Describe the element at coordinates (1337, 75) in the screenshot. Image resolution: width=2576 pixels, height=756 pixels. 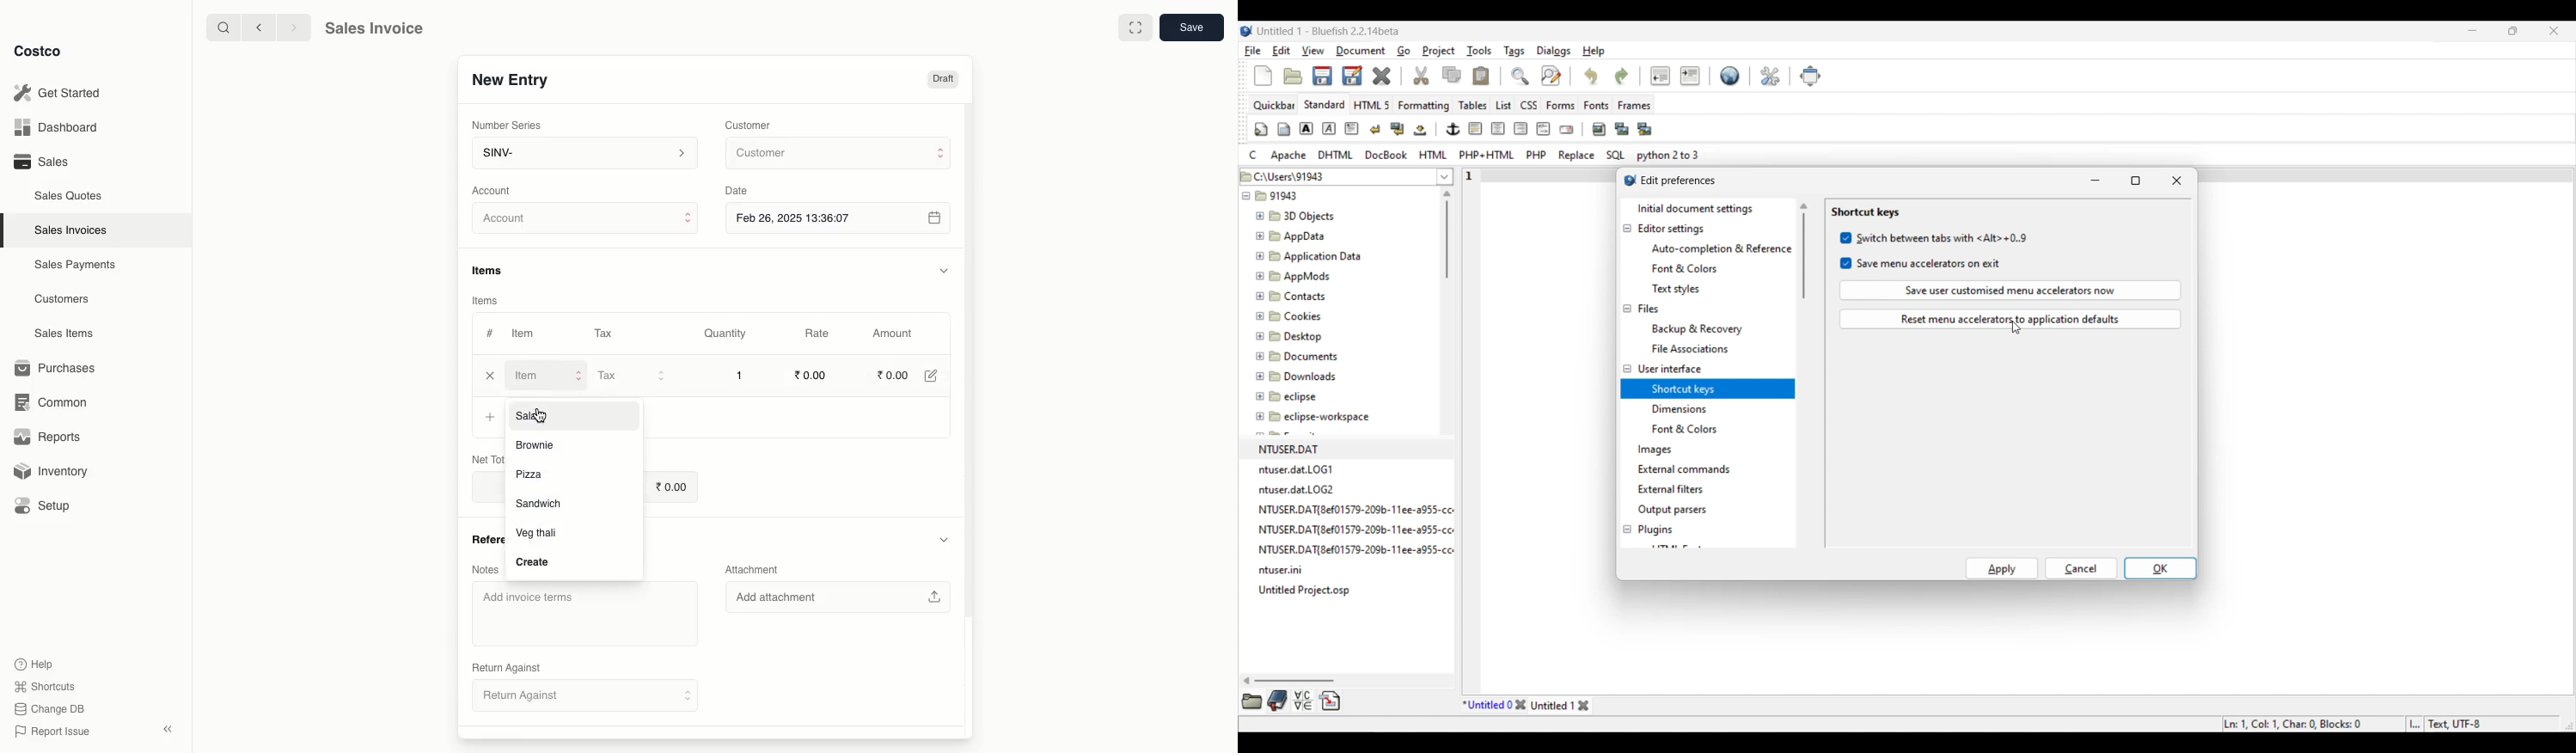
I see `Save` at that location.